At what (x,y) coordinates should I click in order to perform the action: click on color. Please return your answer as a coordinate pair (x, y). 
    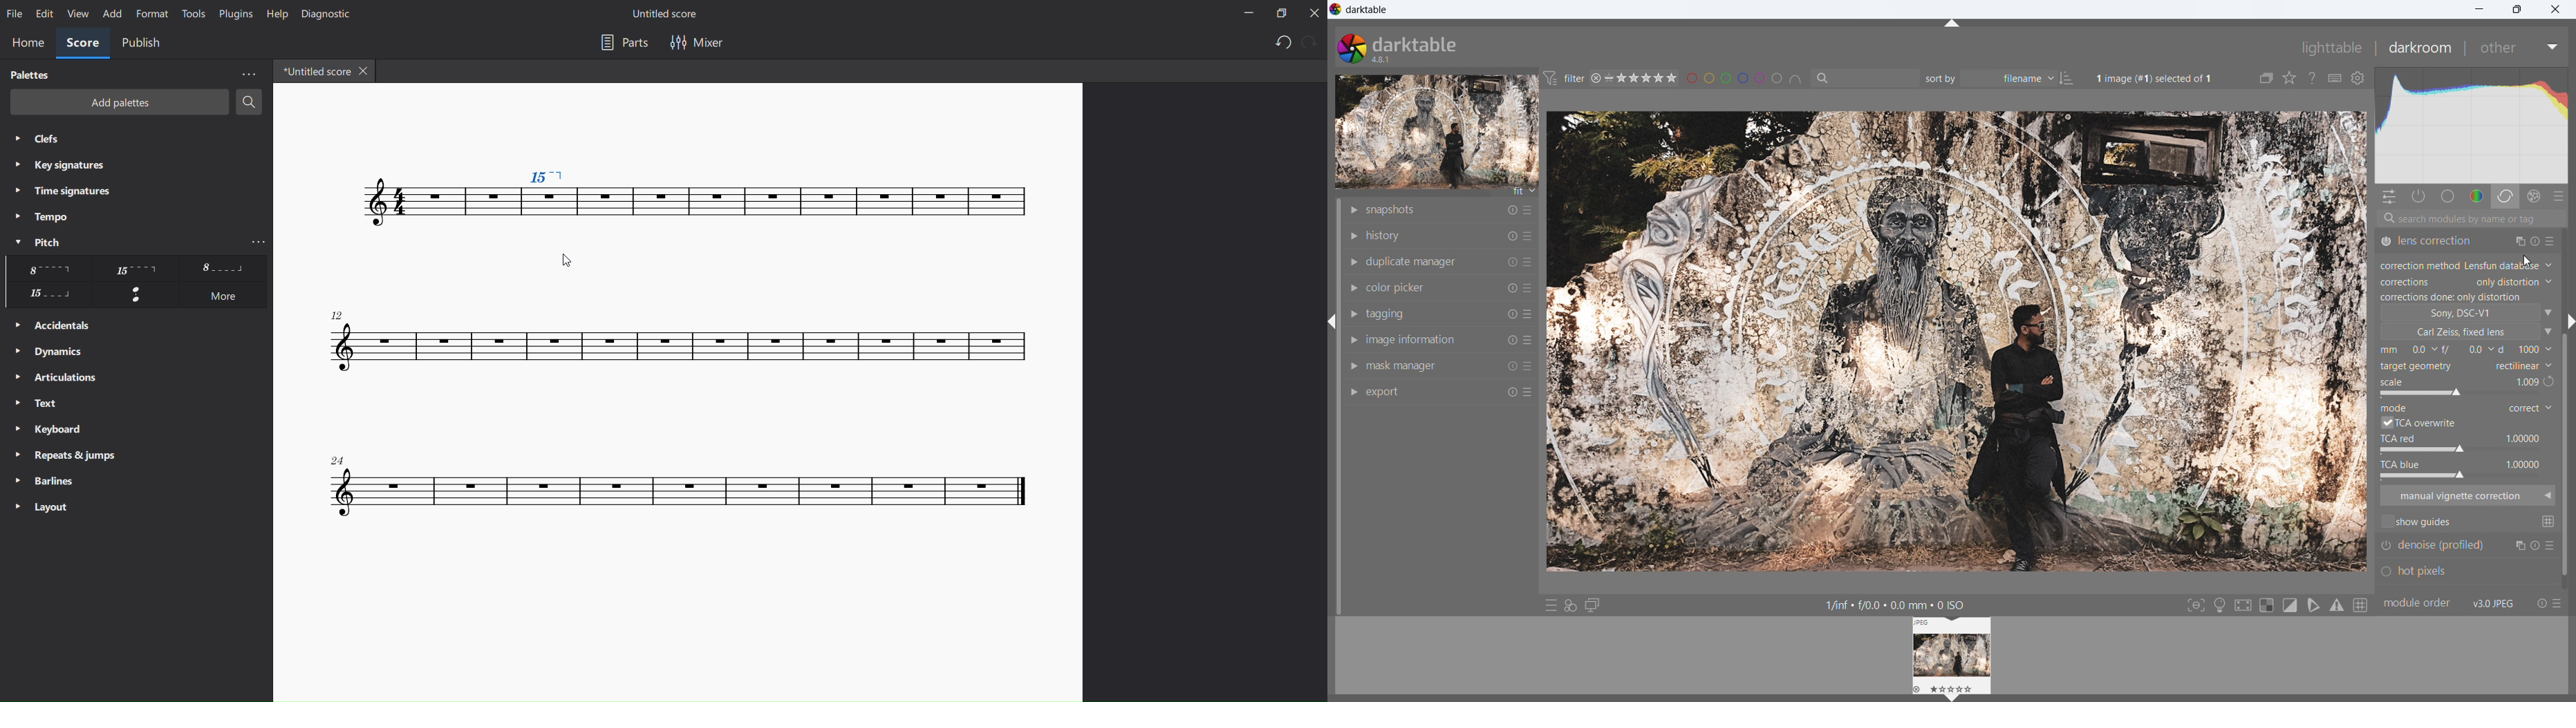
    Looking at the image, I should click on (2477, 197).